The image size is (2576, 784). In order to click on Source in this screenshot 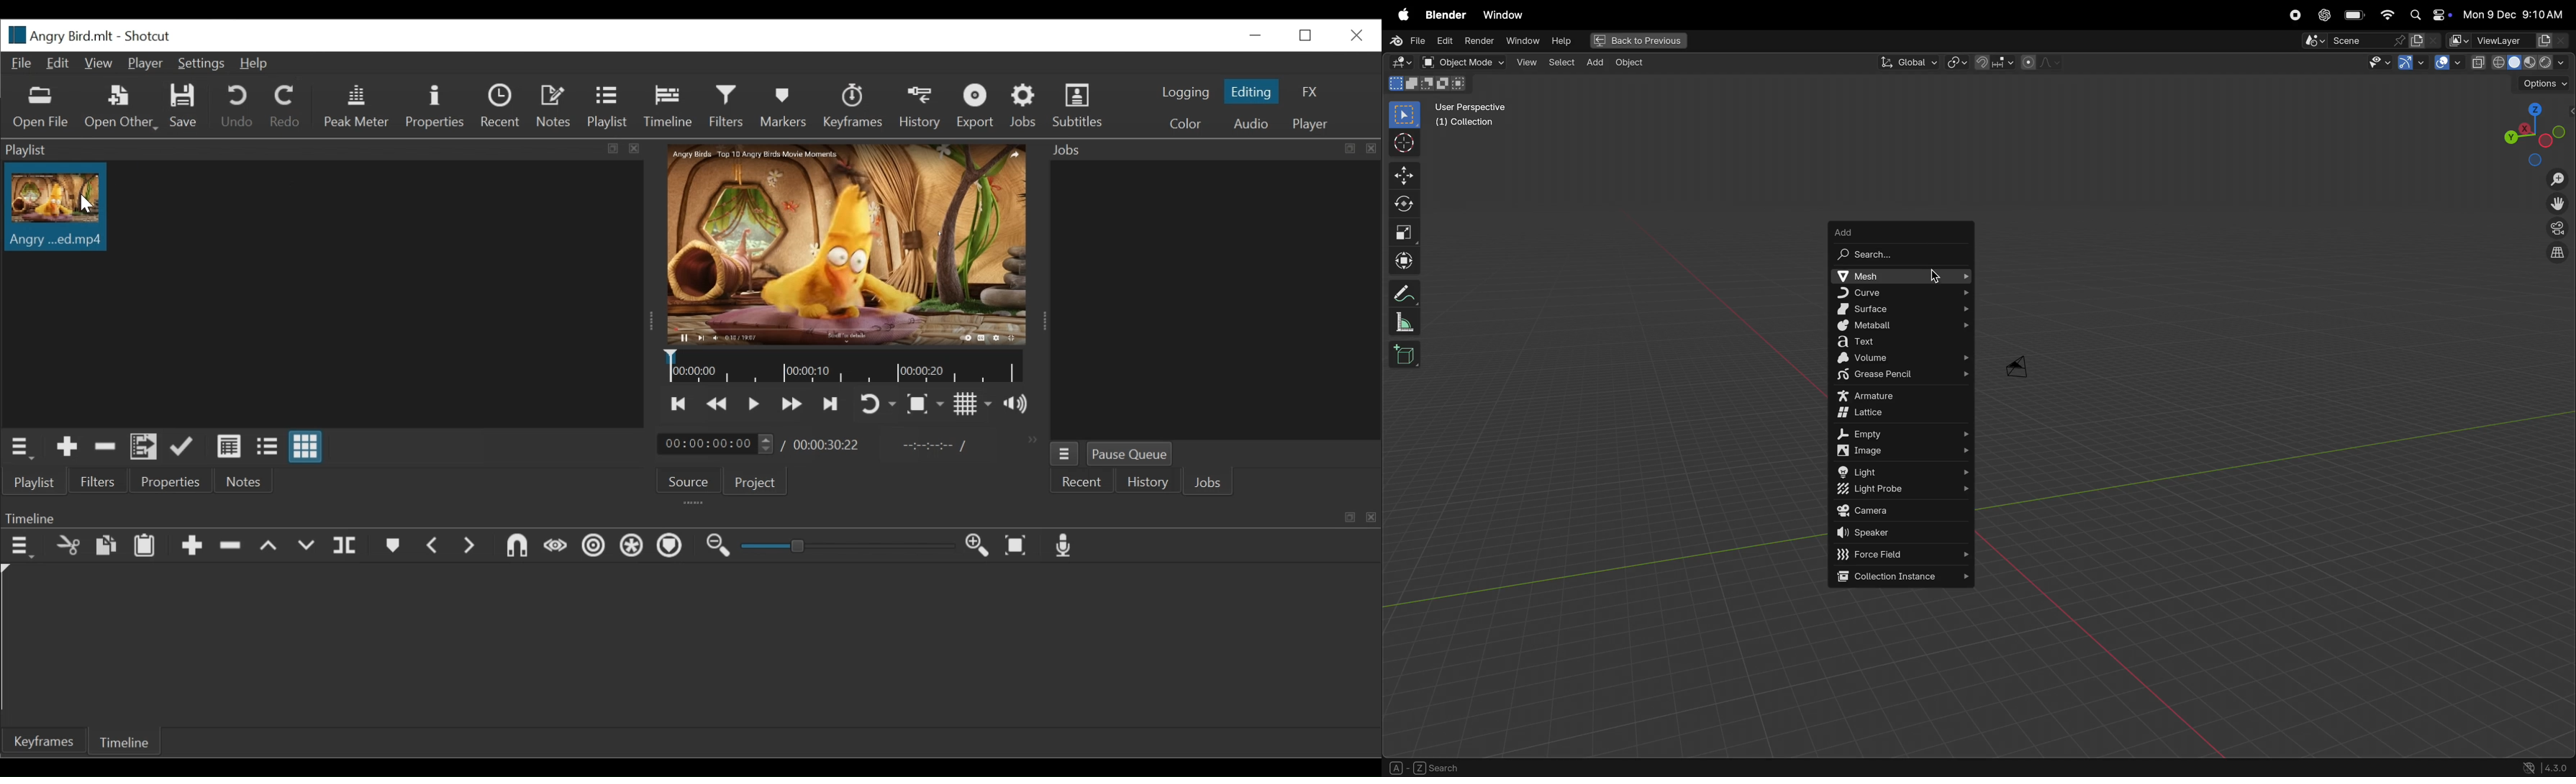, I will do `click(691, 480)`.